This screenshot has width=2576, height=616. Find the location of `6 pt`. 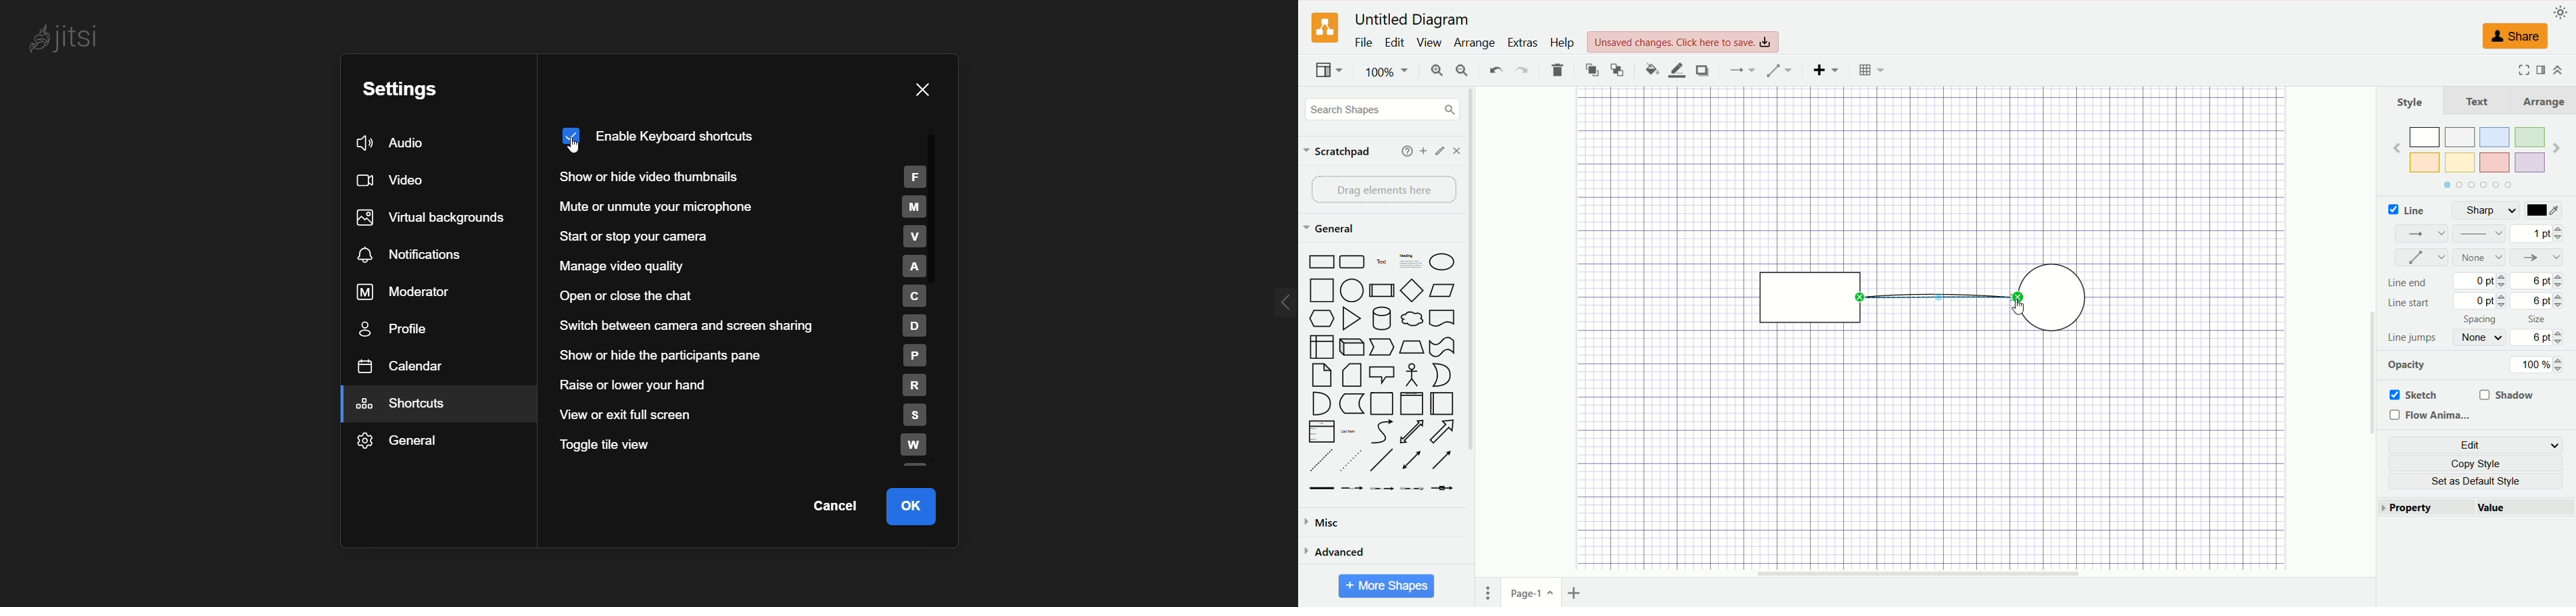

6 pt is located at coordinates (2538, 302).